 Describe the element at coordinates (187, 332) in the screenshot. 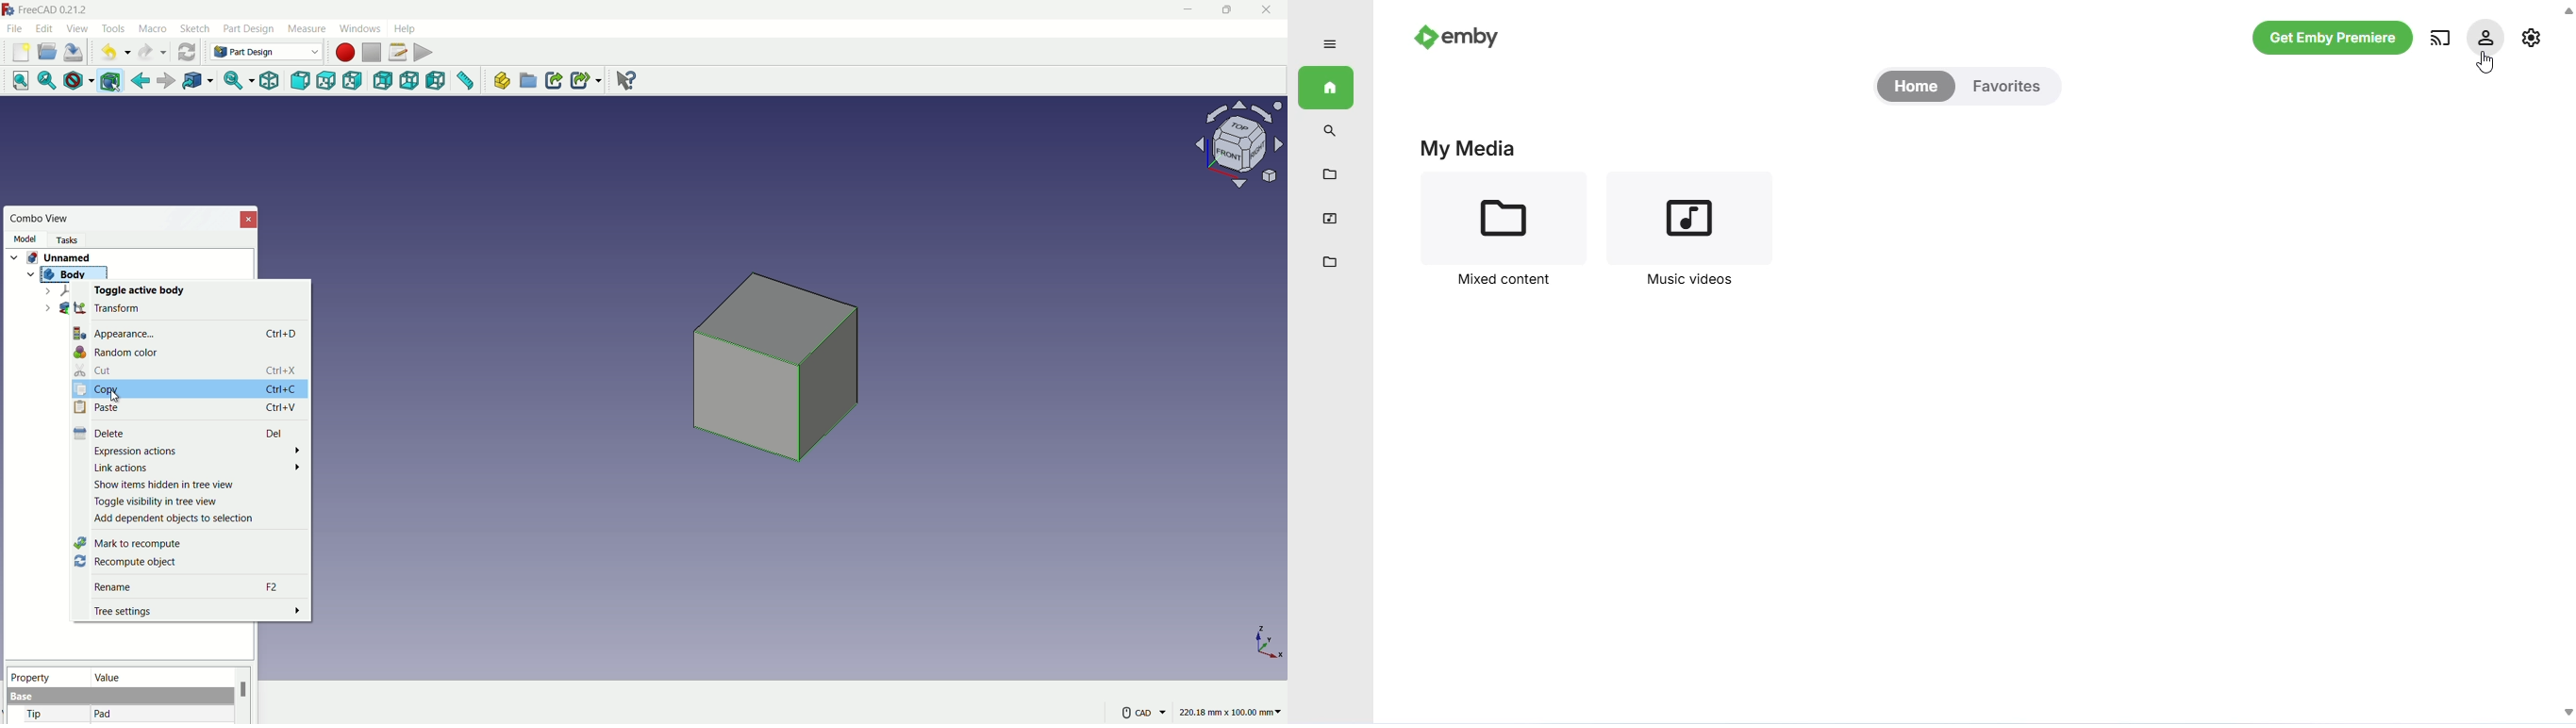

I see `Appearance... Ctrl+D` at that location.